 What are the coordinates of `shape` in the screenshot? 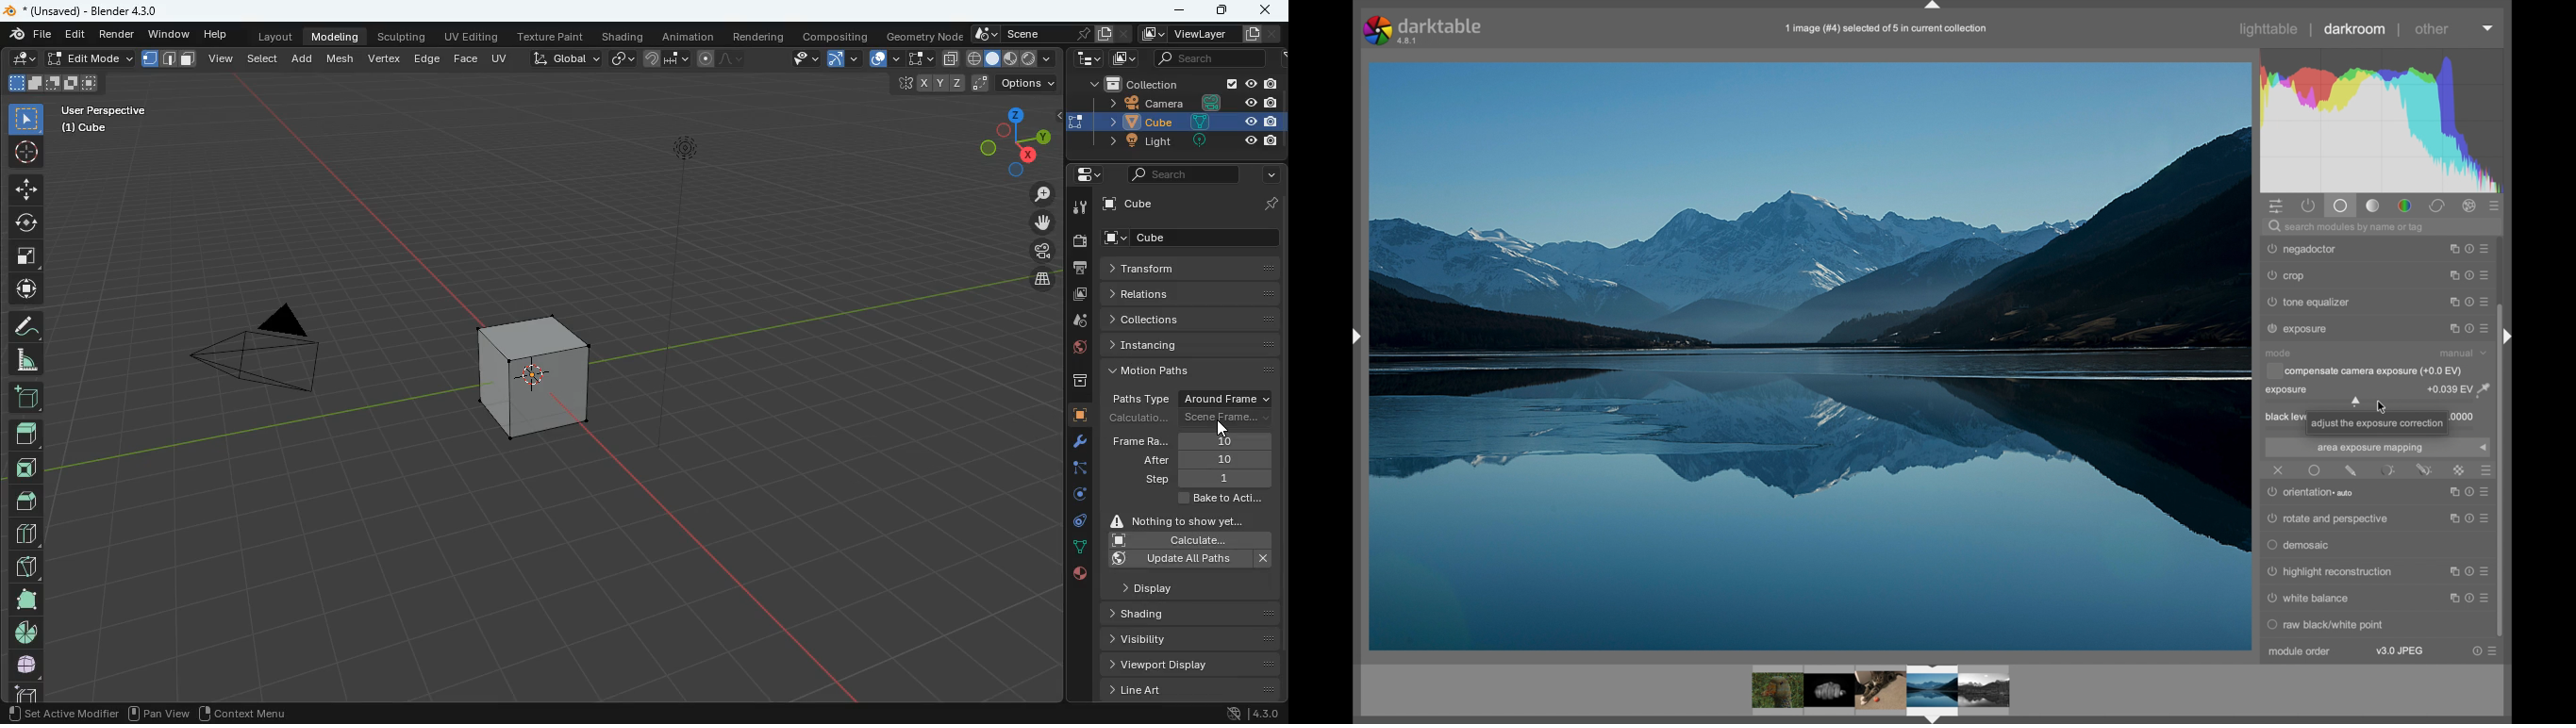 It's located at (53, 82).